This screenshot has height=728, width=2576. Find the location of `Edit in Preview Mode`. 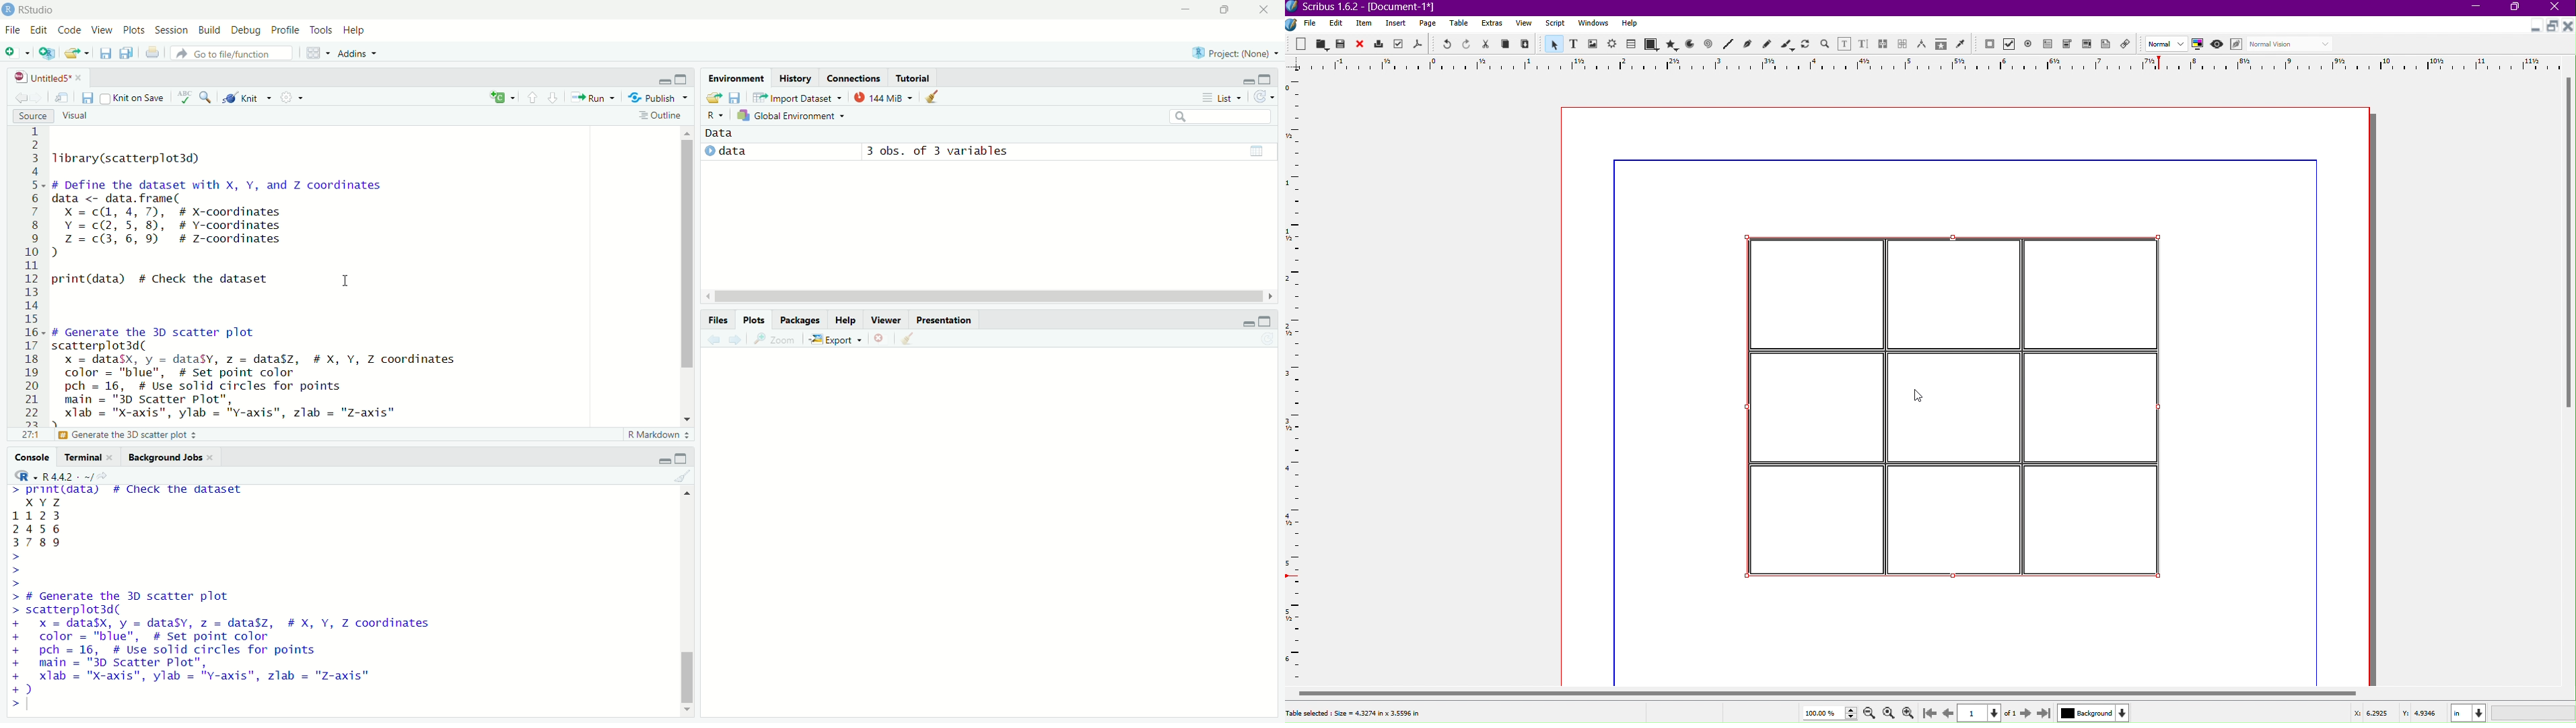

Edit in Preview Mode is located at coordinates (2238, 44).